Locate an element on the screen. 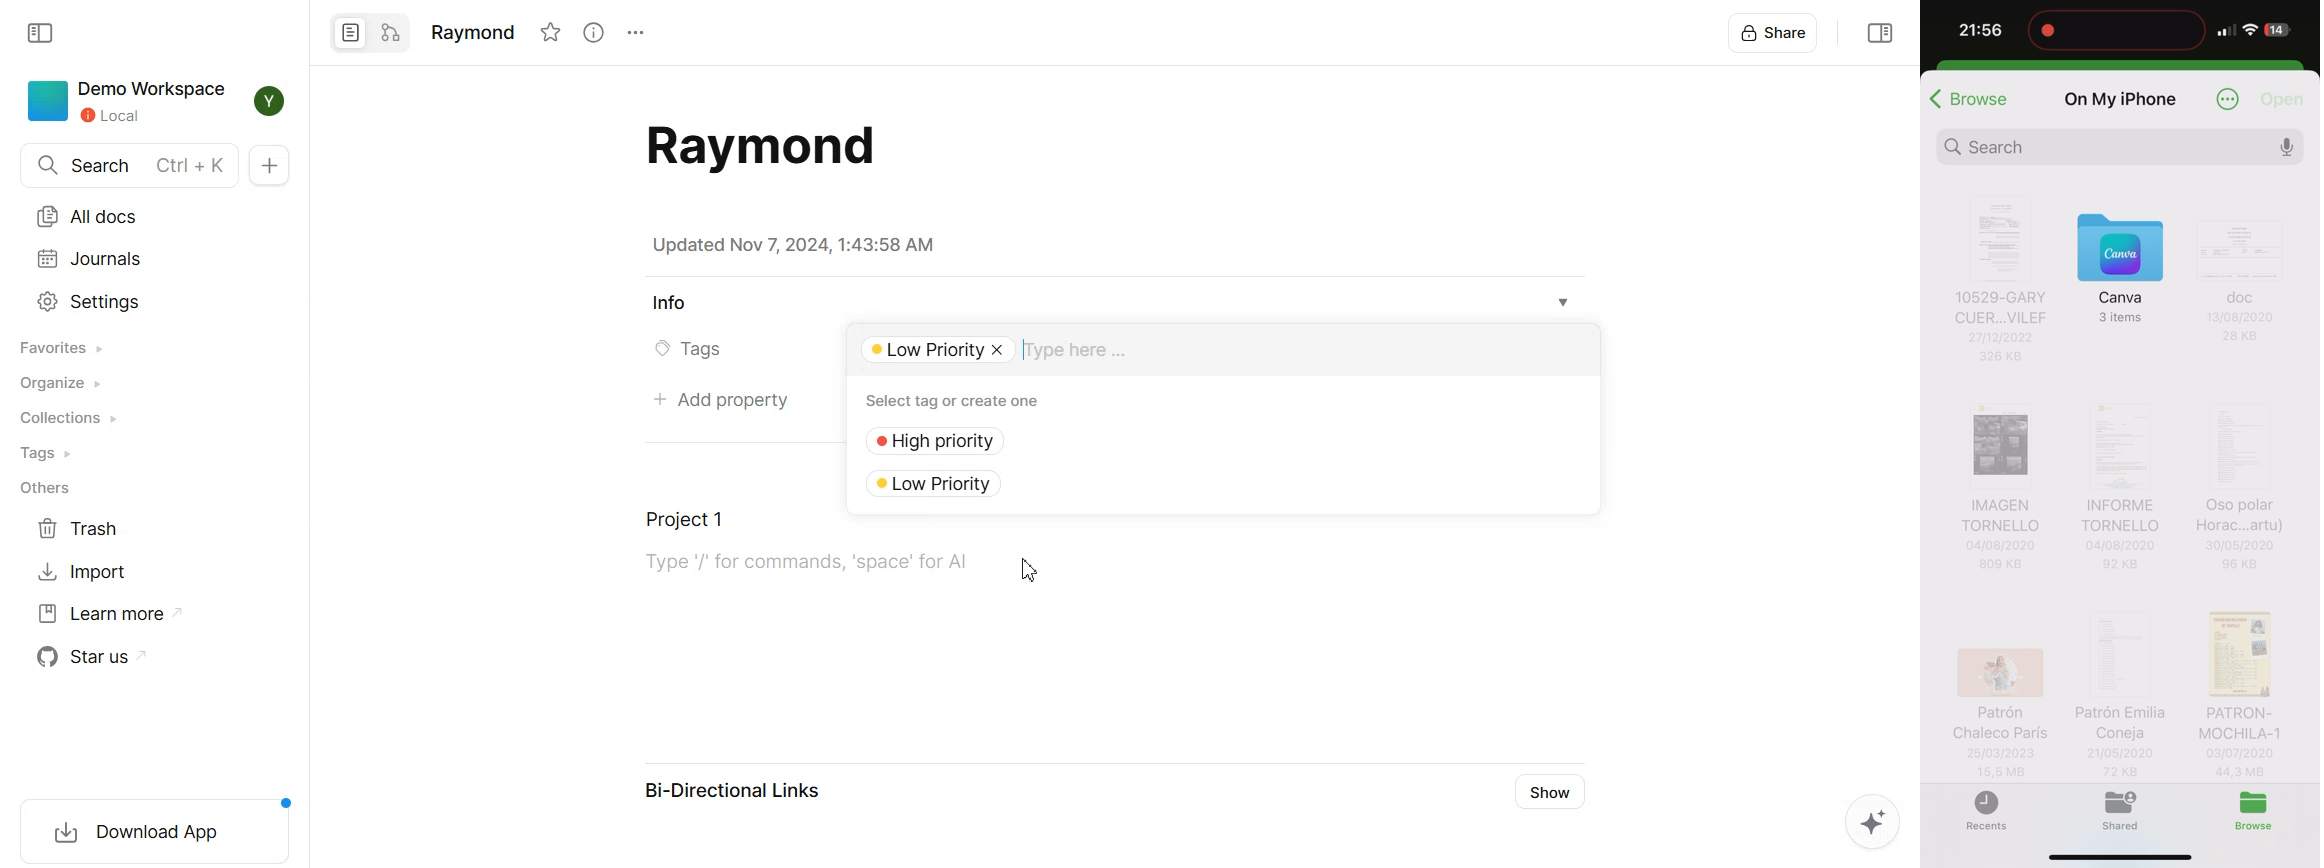  Trash is located at coordinates (83, 529).